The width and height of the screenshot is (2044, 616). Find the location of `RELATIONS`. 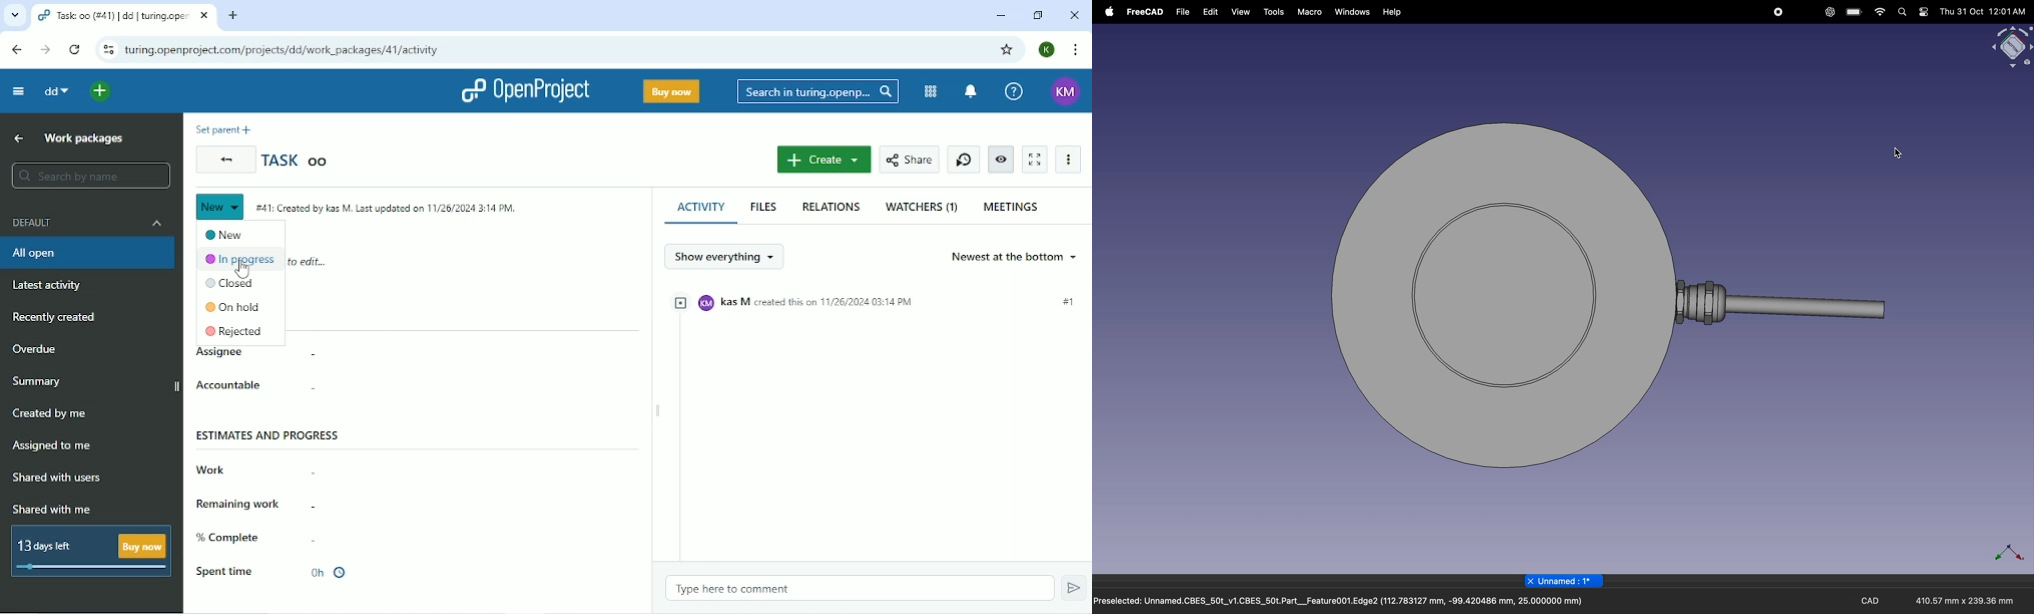

RELATIONS is located at coordinates (832, 205).